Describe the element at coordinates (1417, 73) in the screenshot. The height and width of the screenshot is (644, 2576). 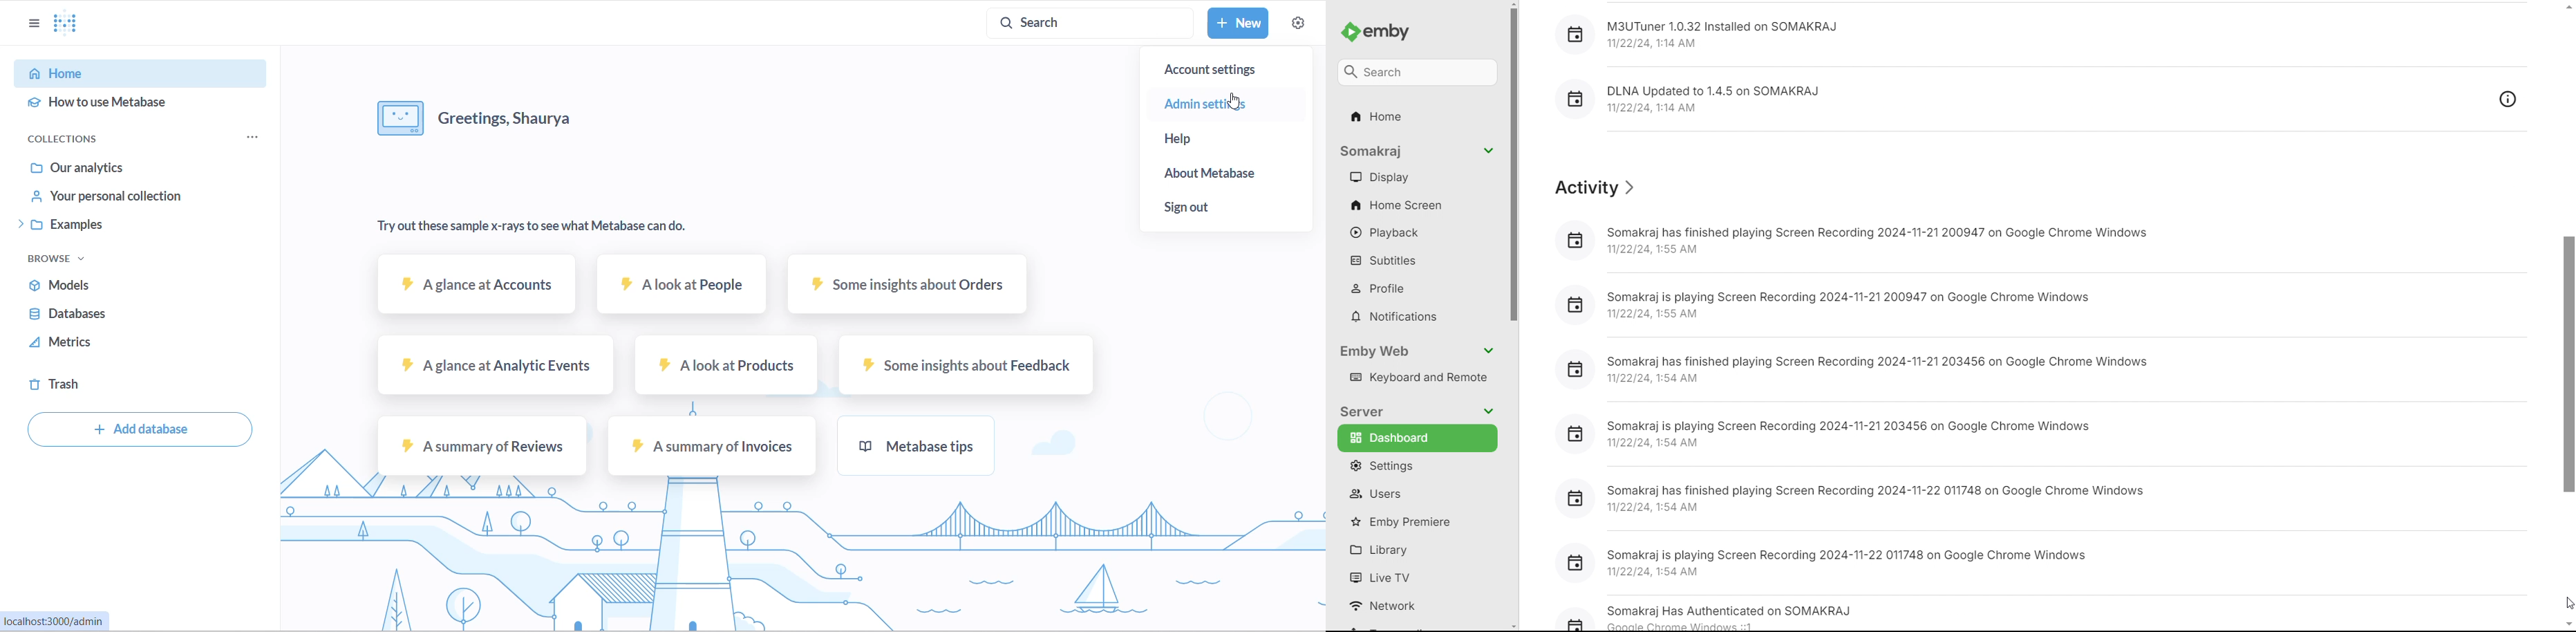
I see `search` at that location.